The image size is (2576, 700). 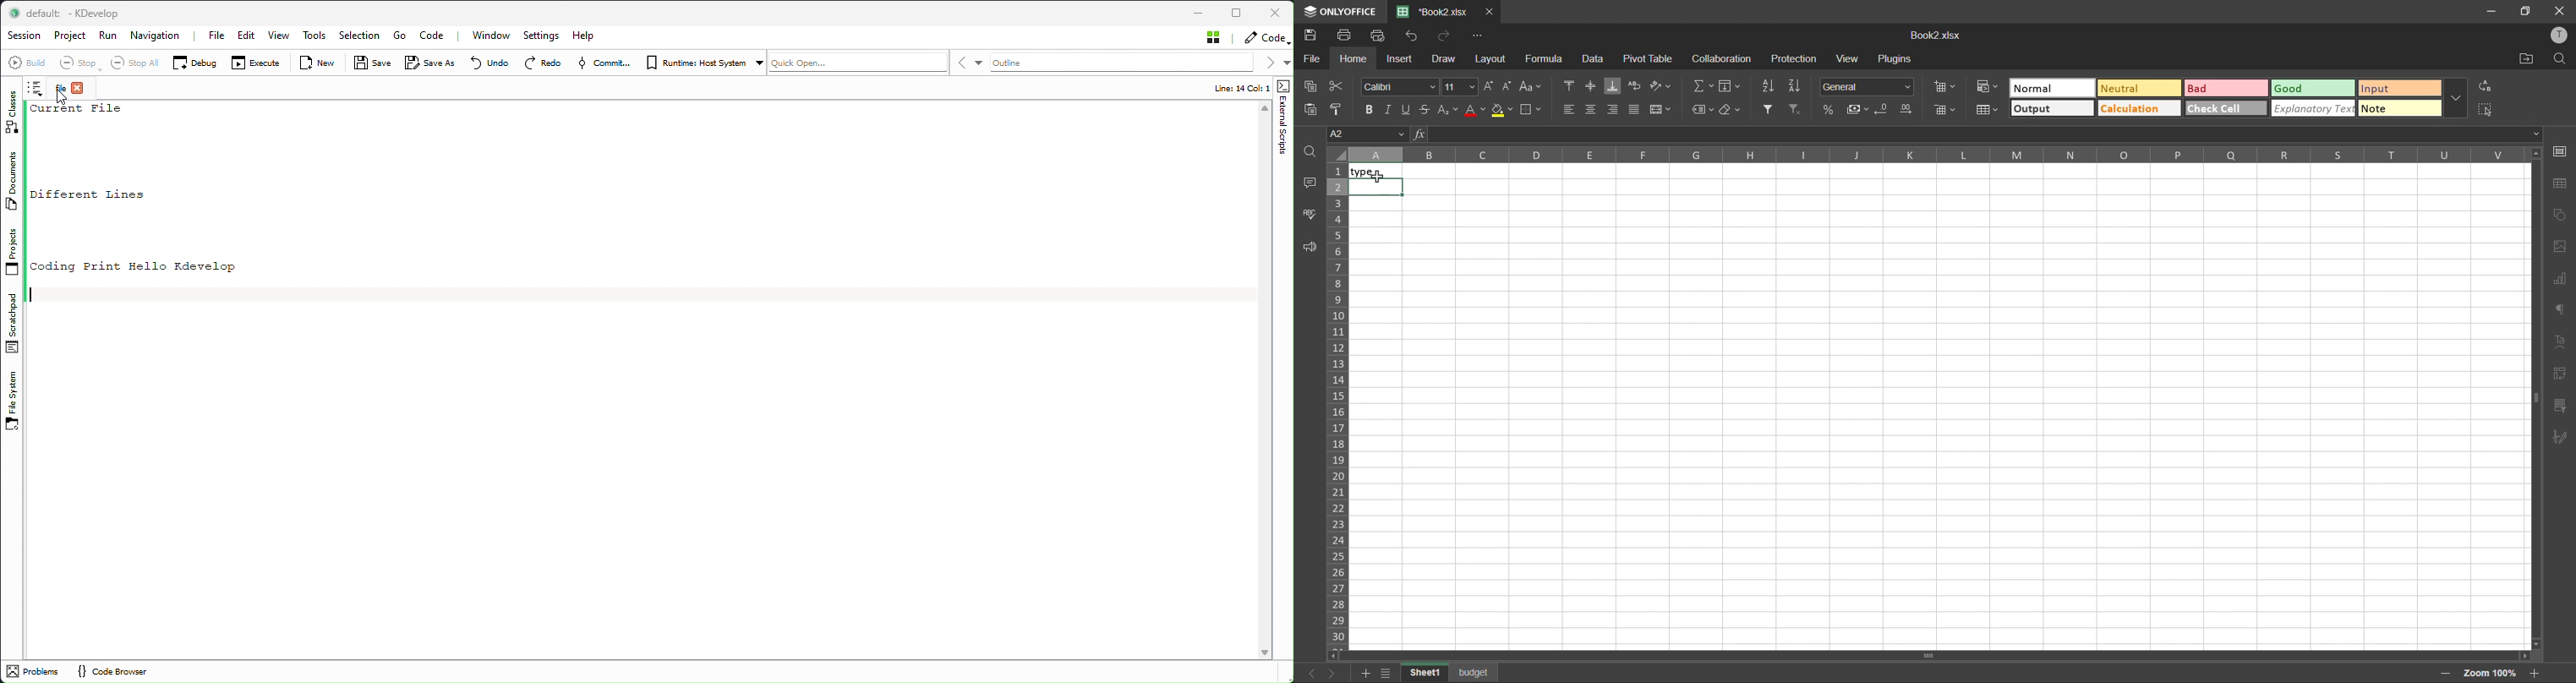 What do you see at coordinates (1309, 246) in the screenshot?
I see `feedback` at bounding box center [1309, 246].